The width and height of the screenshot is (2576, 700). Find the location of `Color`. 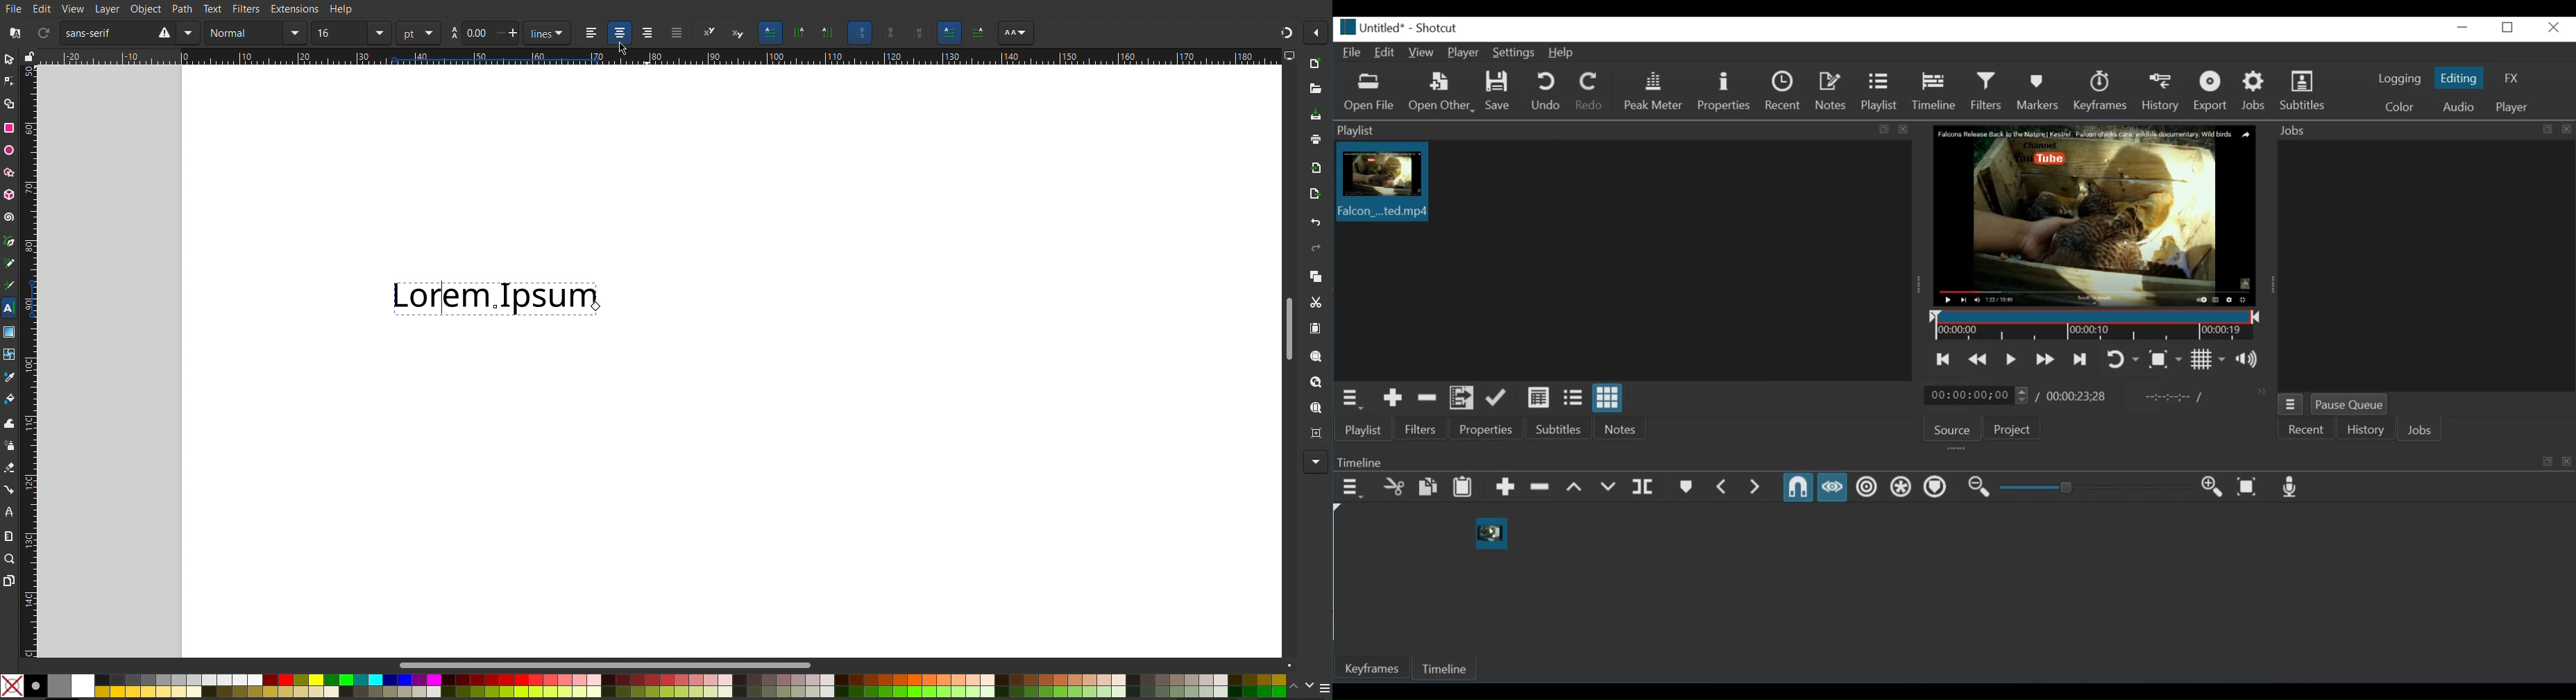

Color is located at coordinates (2400, 106).